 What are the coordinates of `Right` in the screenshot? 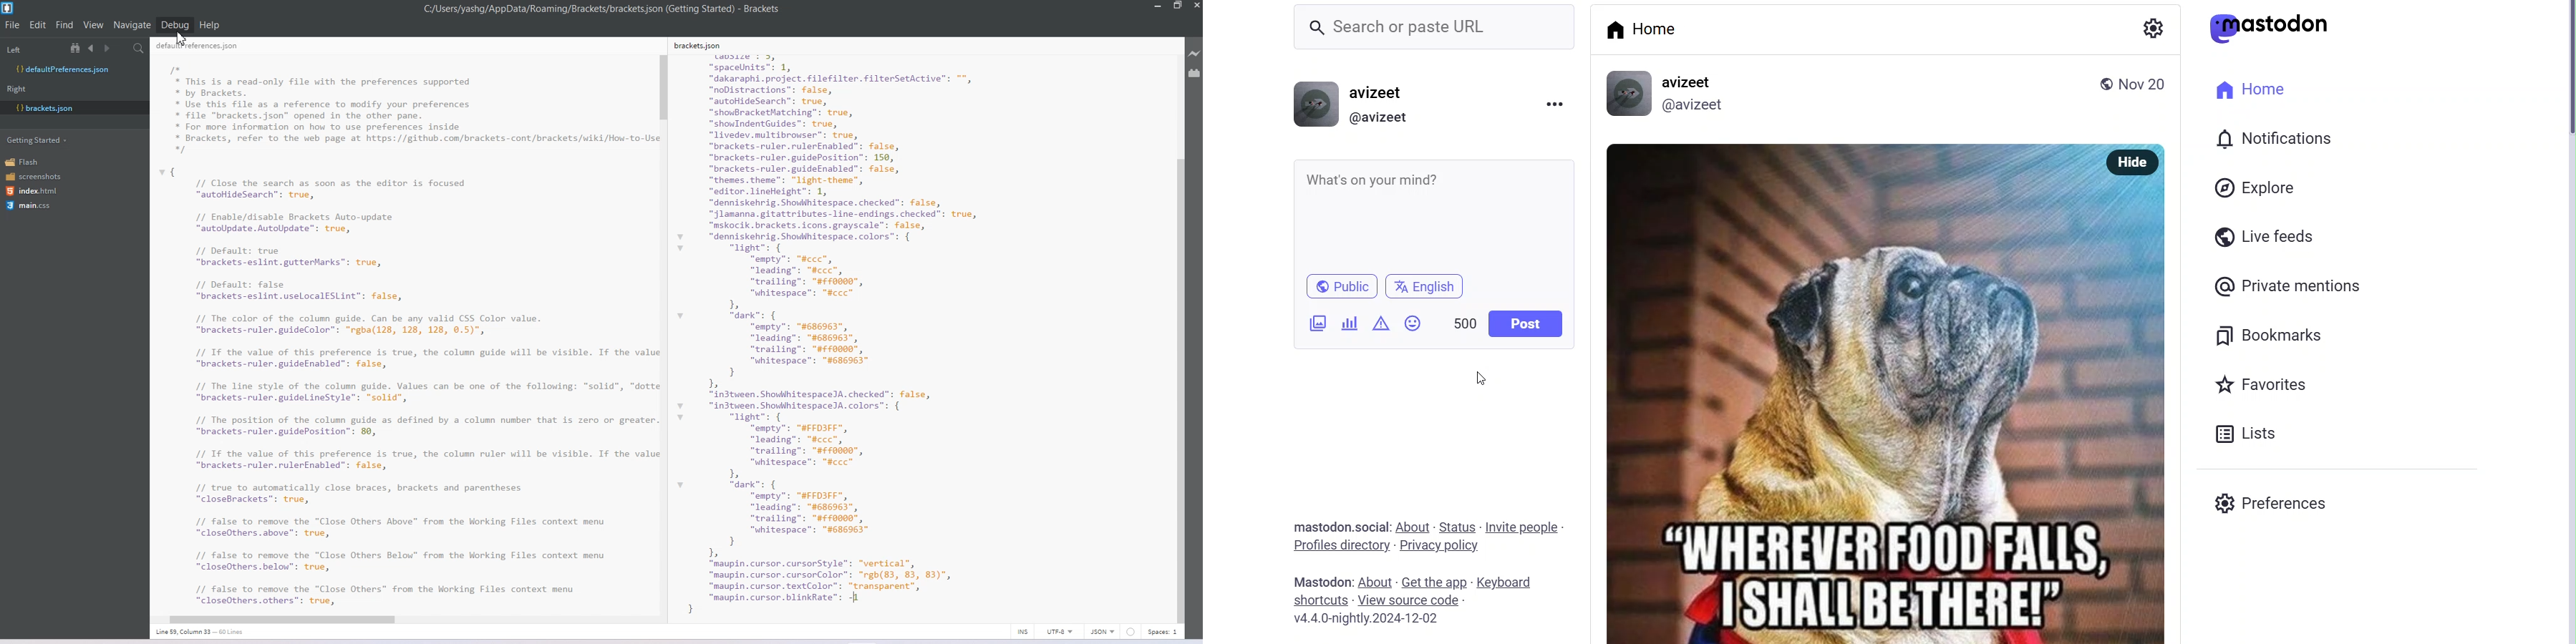 It's located at (16, 89).